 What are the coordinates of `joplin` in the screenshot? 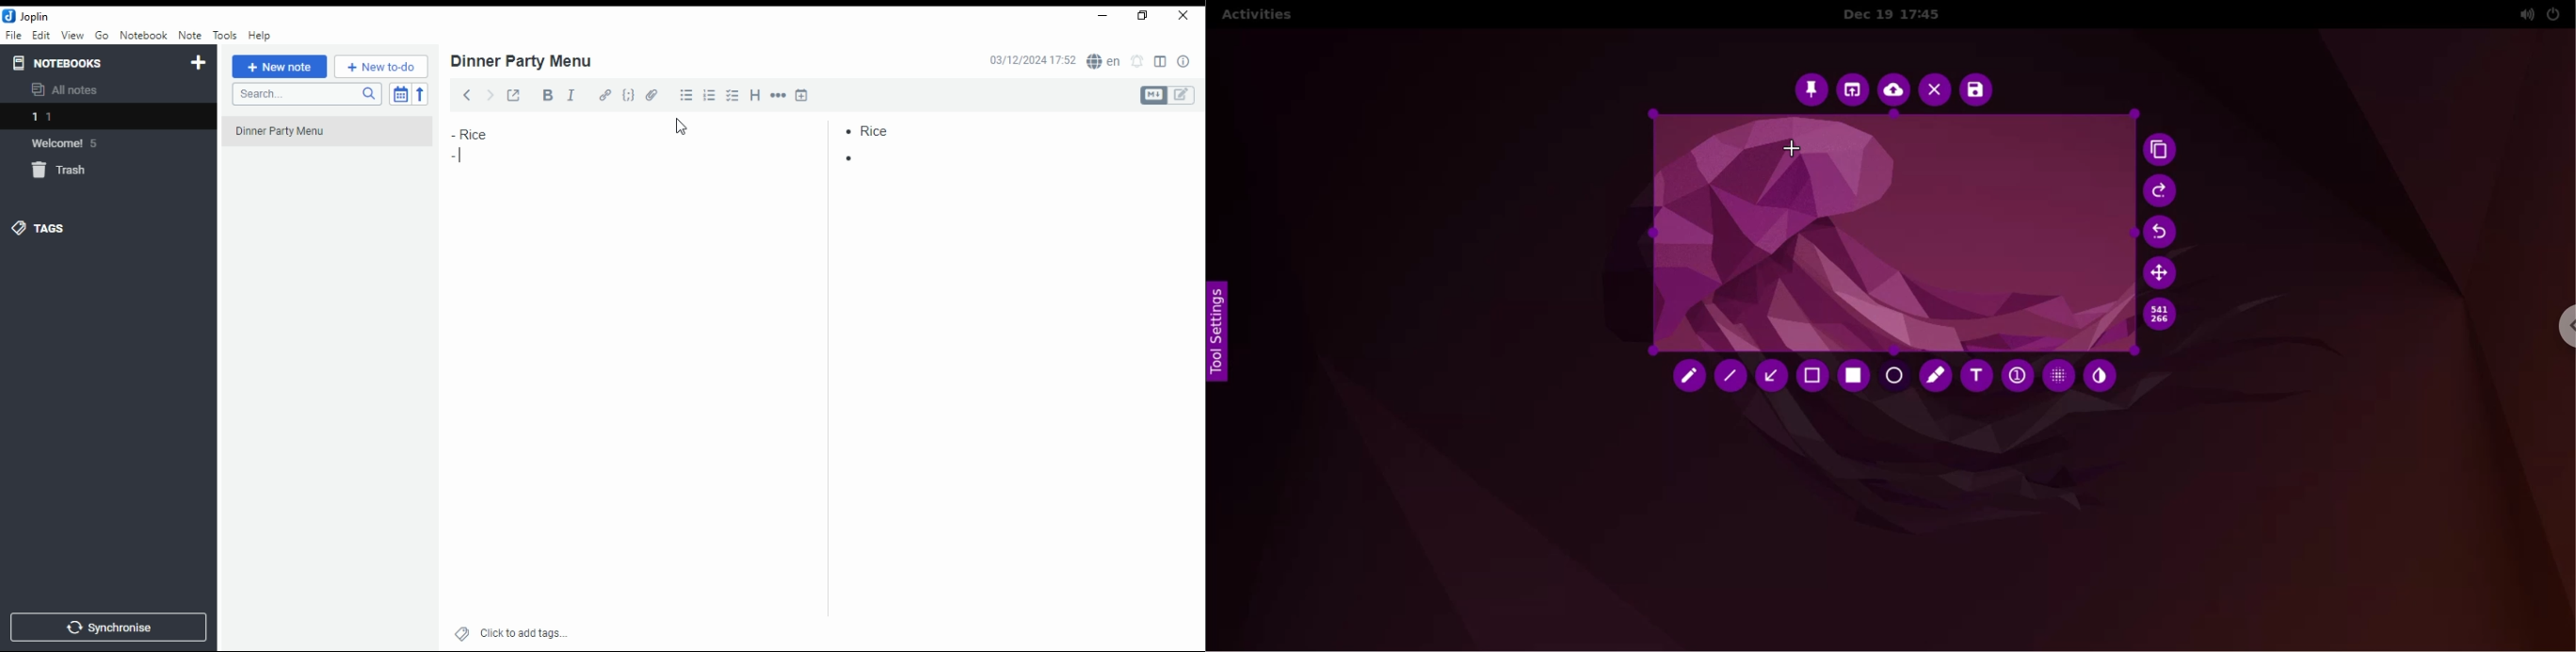 It's located at (27, 16).